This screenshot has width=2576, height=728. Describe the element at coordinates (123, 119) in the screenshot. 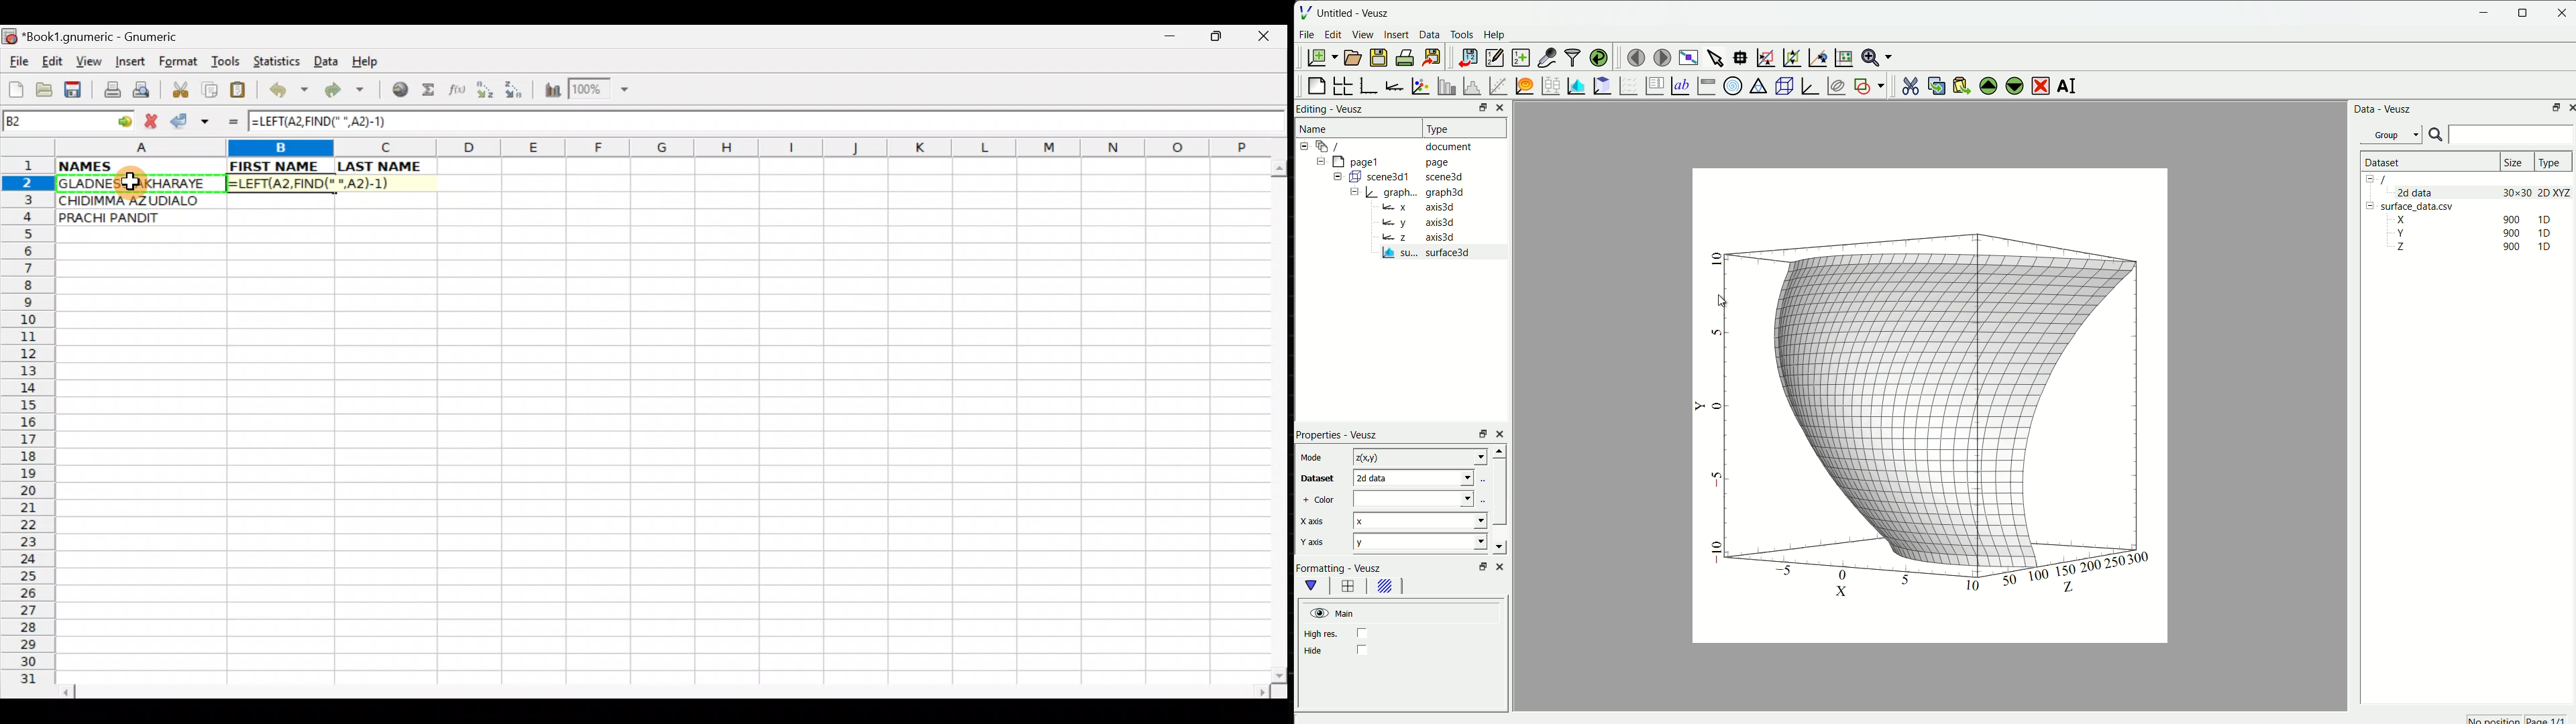

I see `go to` at that location.